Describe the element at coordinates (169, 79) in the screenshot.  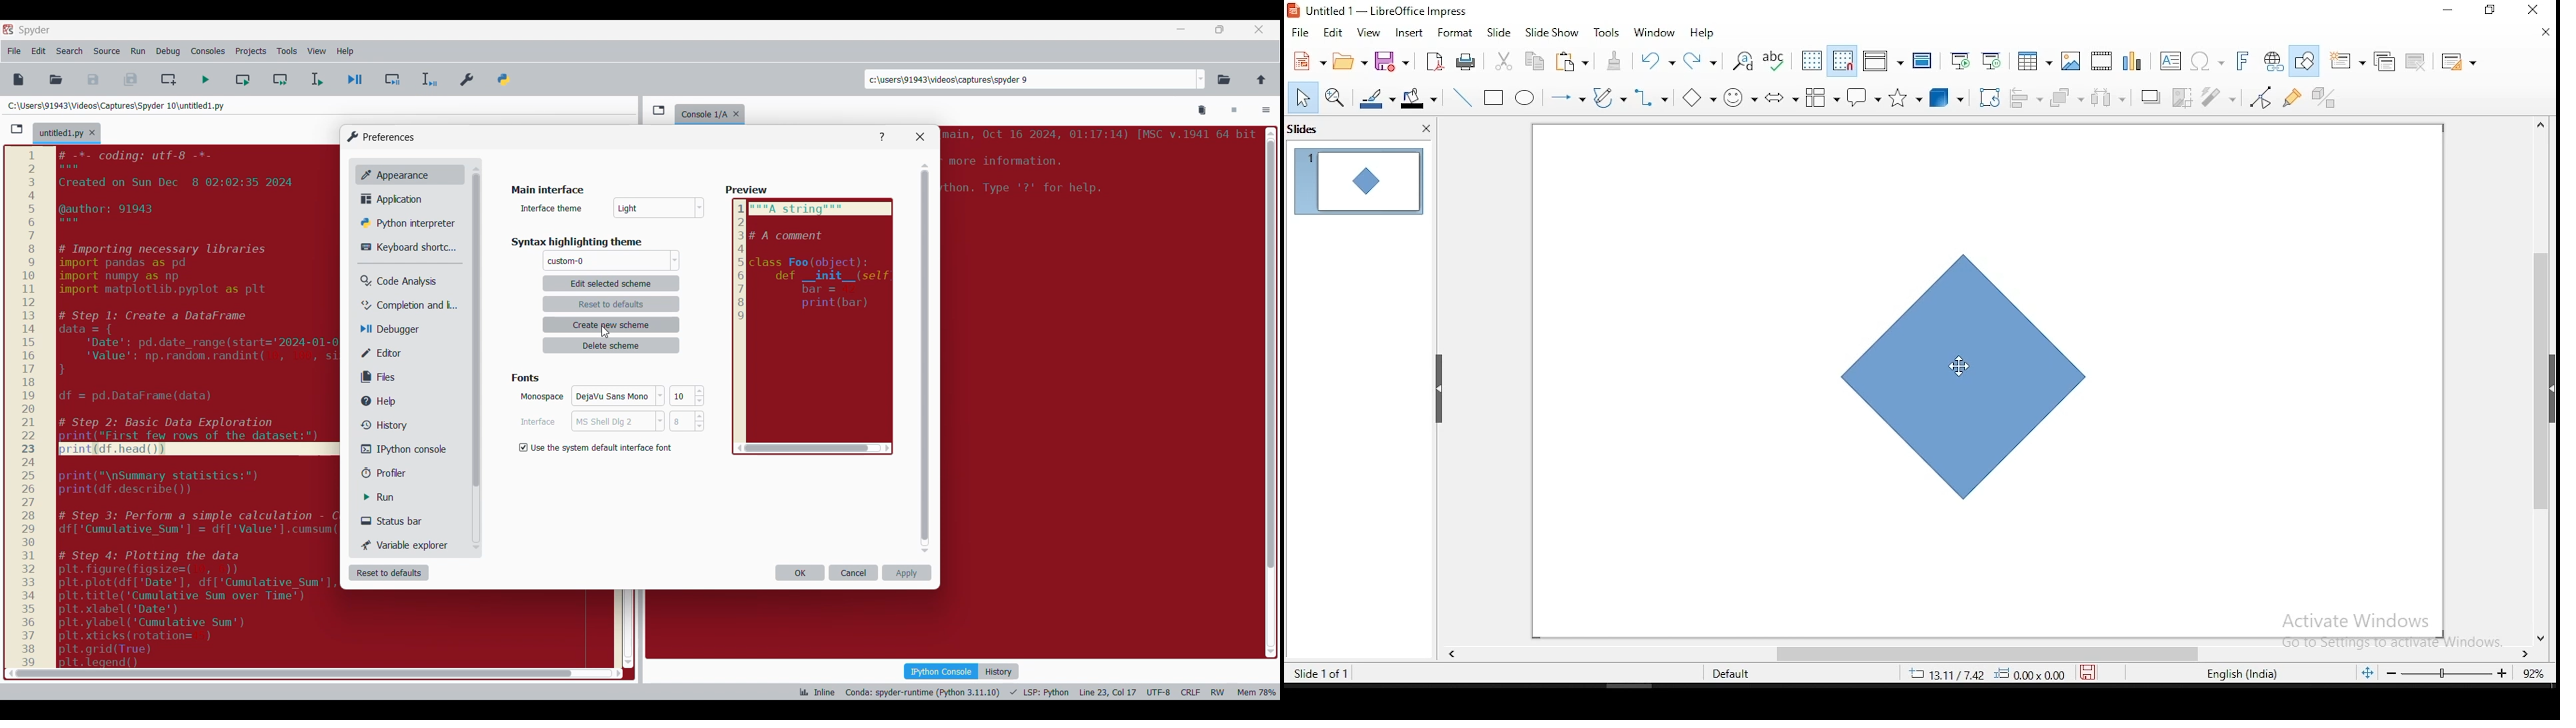
I see `Create new cell at current line` at that location.